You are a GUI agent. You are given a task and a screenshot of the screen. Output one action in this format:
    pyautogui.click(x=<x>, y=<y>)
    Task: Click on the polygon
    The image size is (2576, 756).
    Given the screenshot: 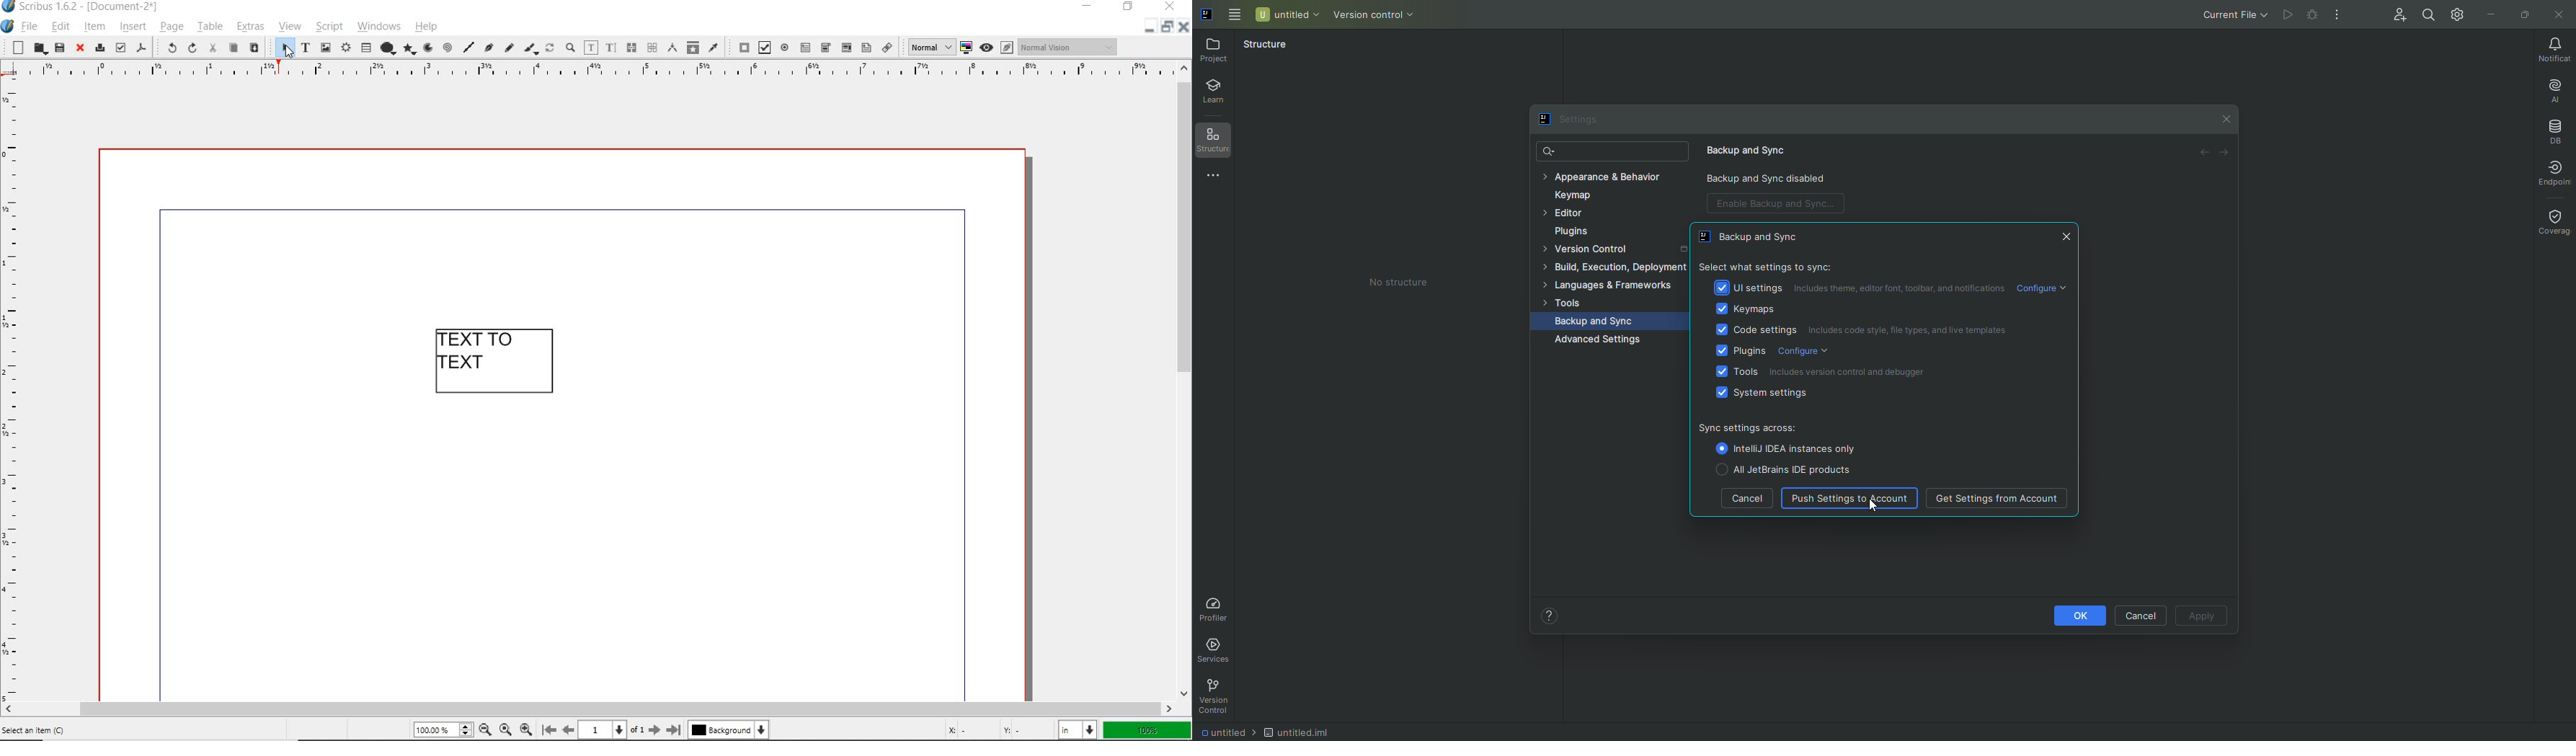 What is the action you would take?
    pyautogui.click(x=410, y=50)
    